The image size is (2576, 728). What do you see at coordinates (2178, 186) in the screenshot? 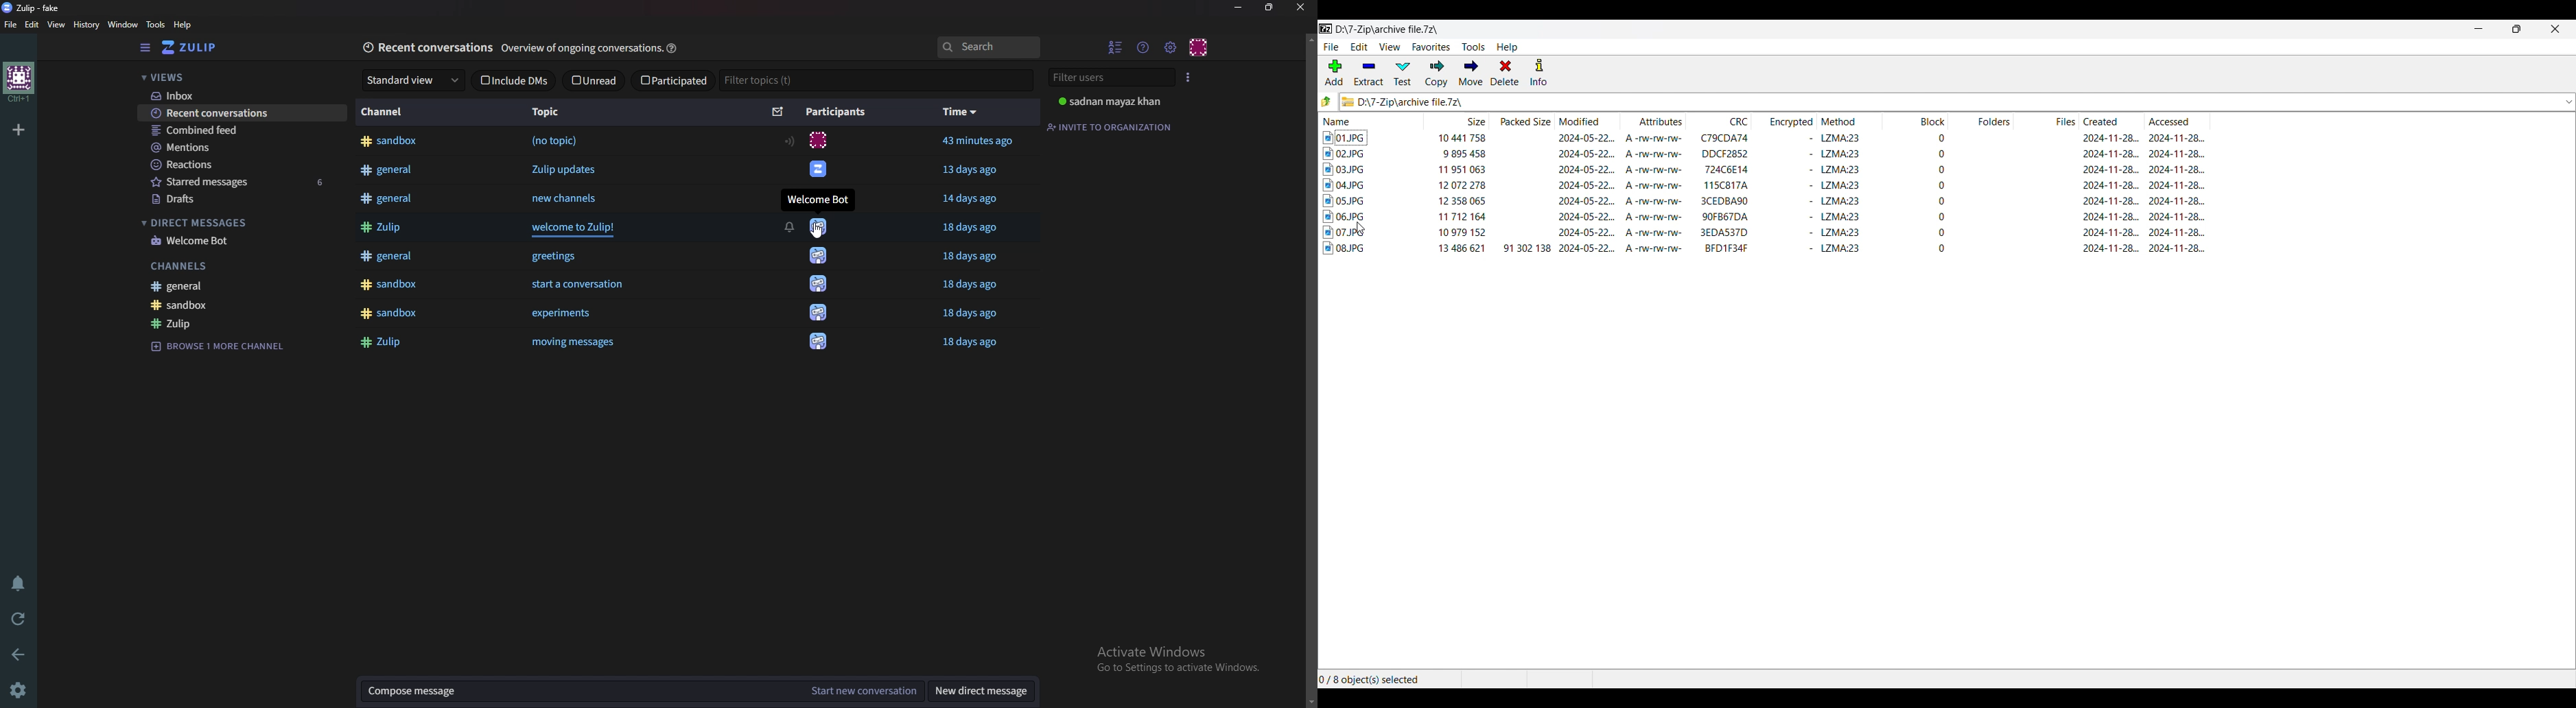
I see `accessed date & time` at bounding box center [2178, 186].